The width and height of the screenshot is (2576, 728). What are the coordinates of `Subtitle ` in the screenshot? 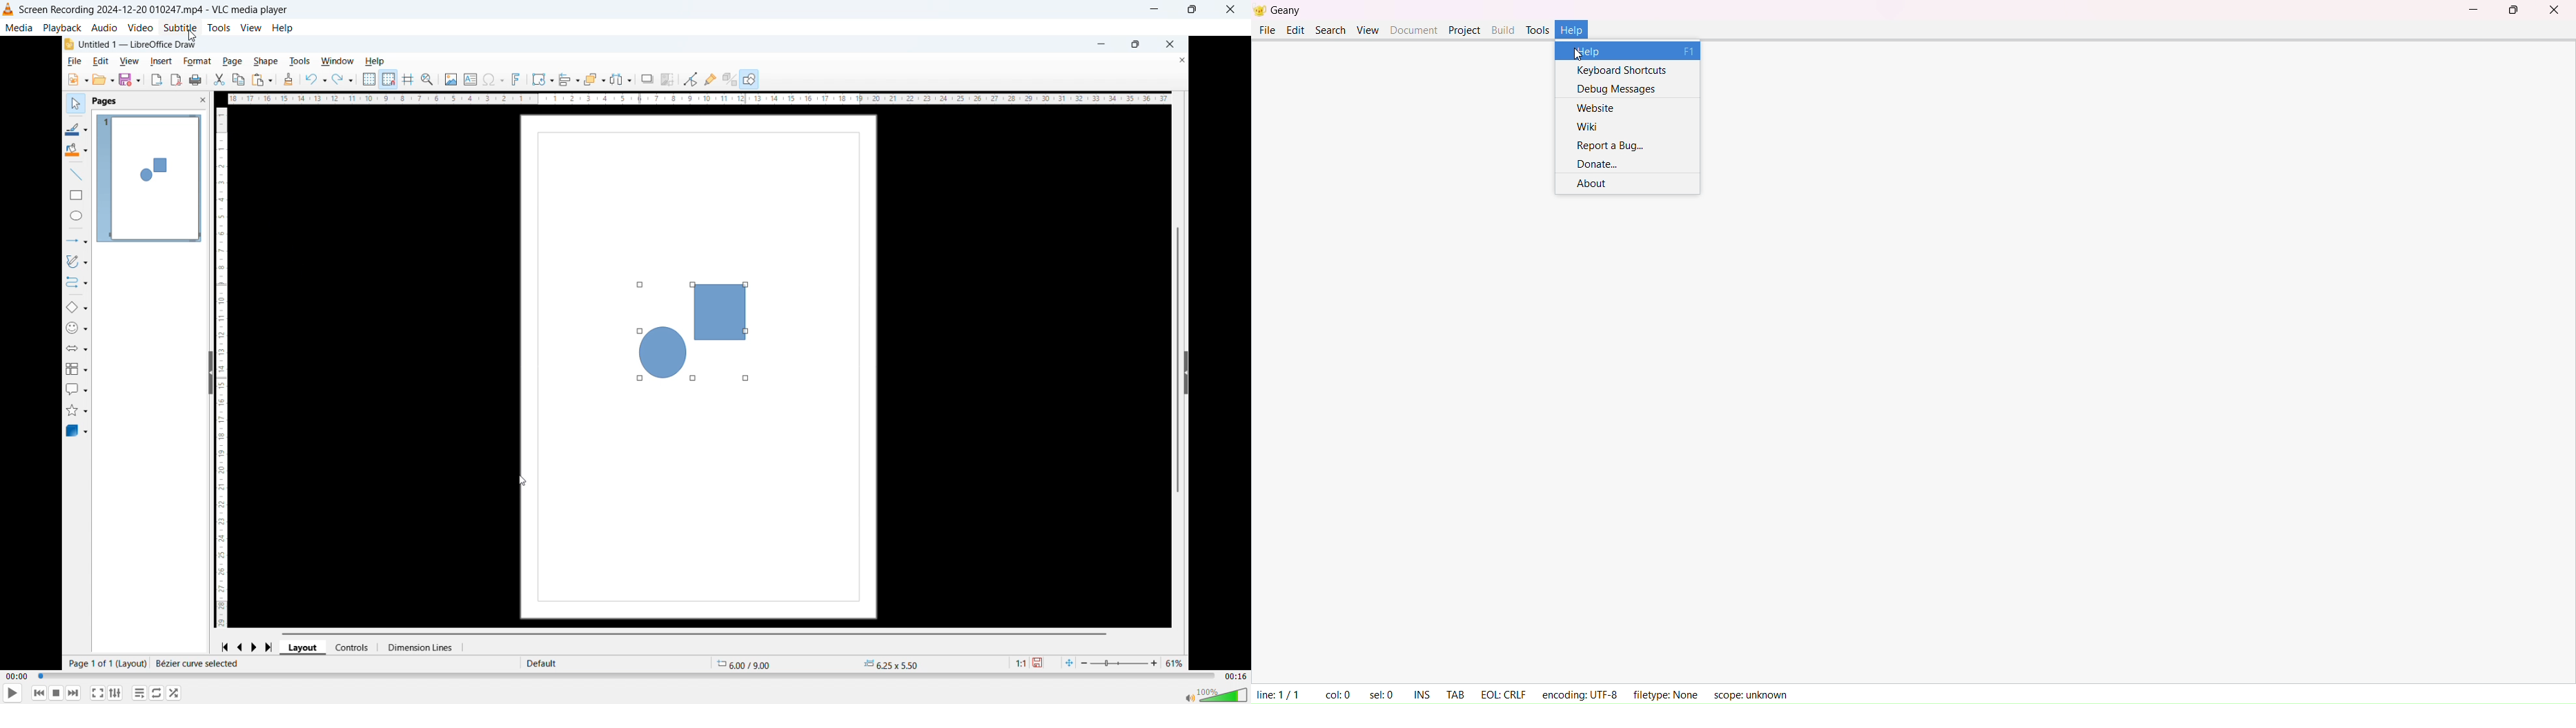 It's located at (180, 27).